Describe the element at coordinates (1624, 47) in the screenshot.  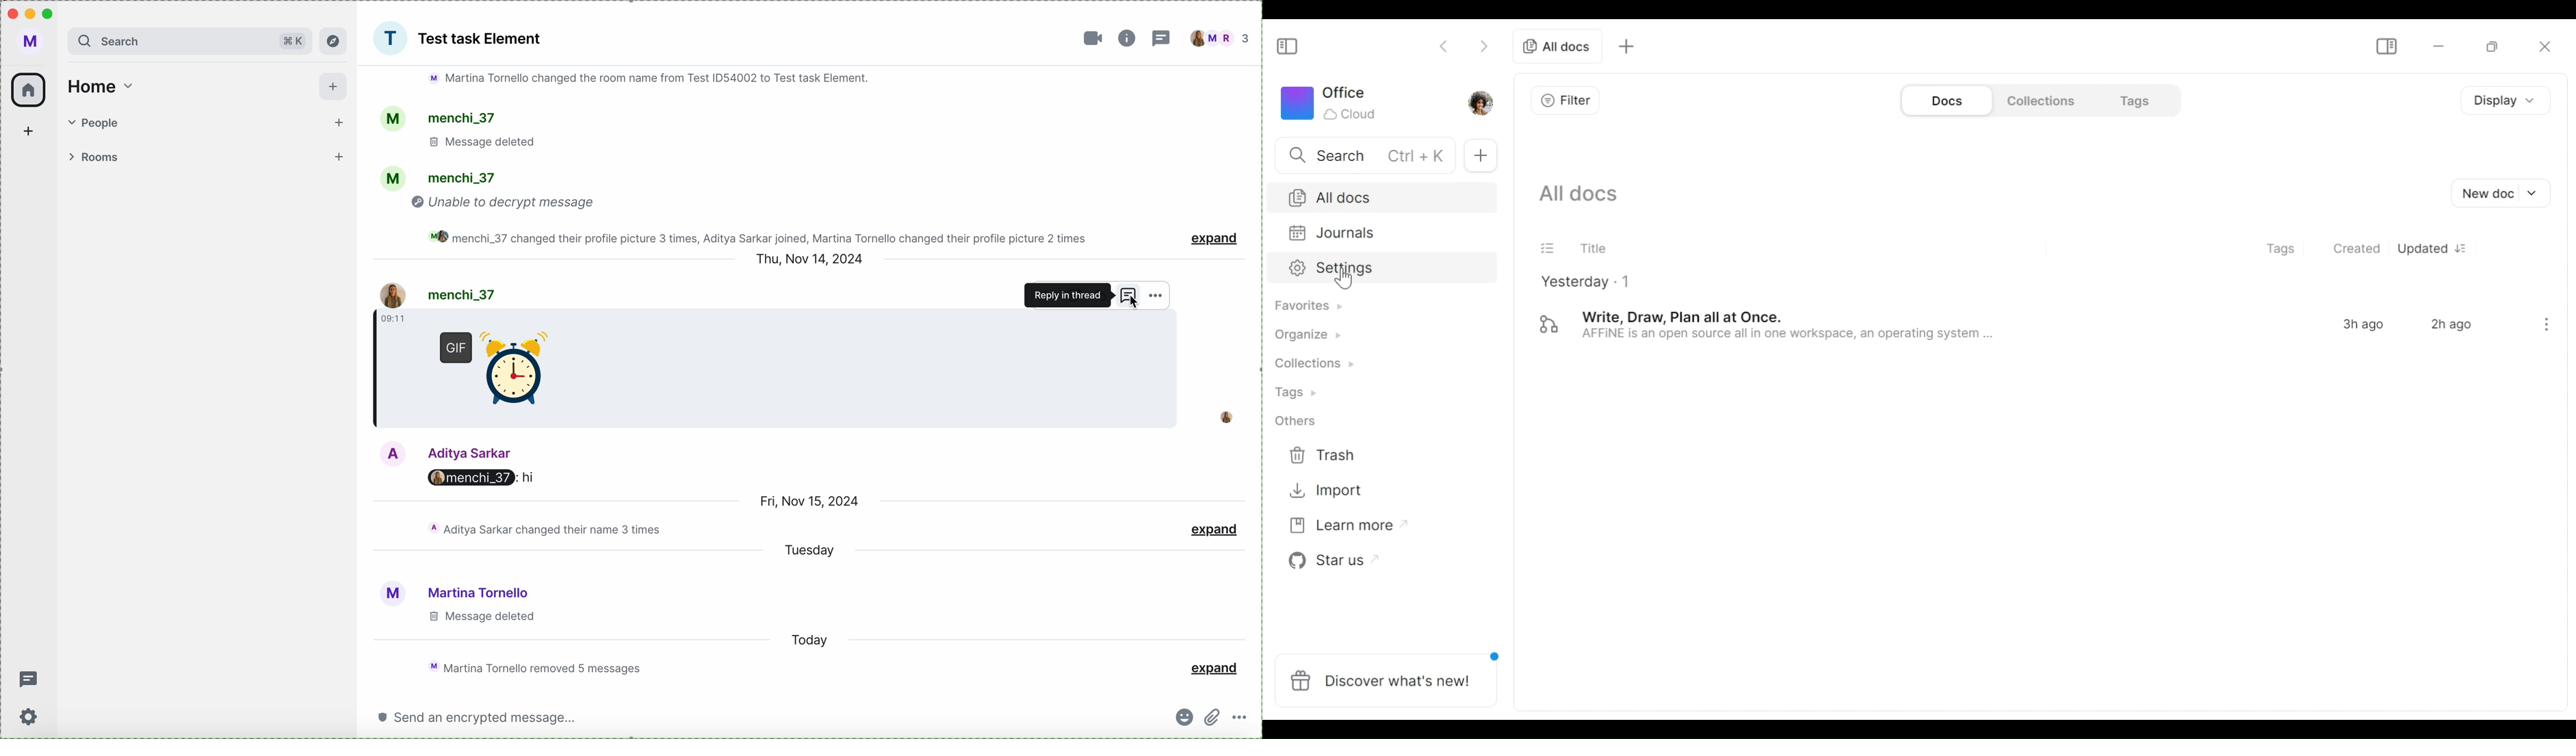
I see `Add` at that location.